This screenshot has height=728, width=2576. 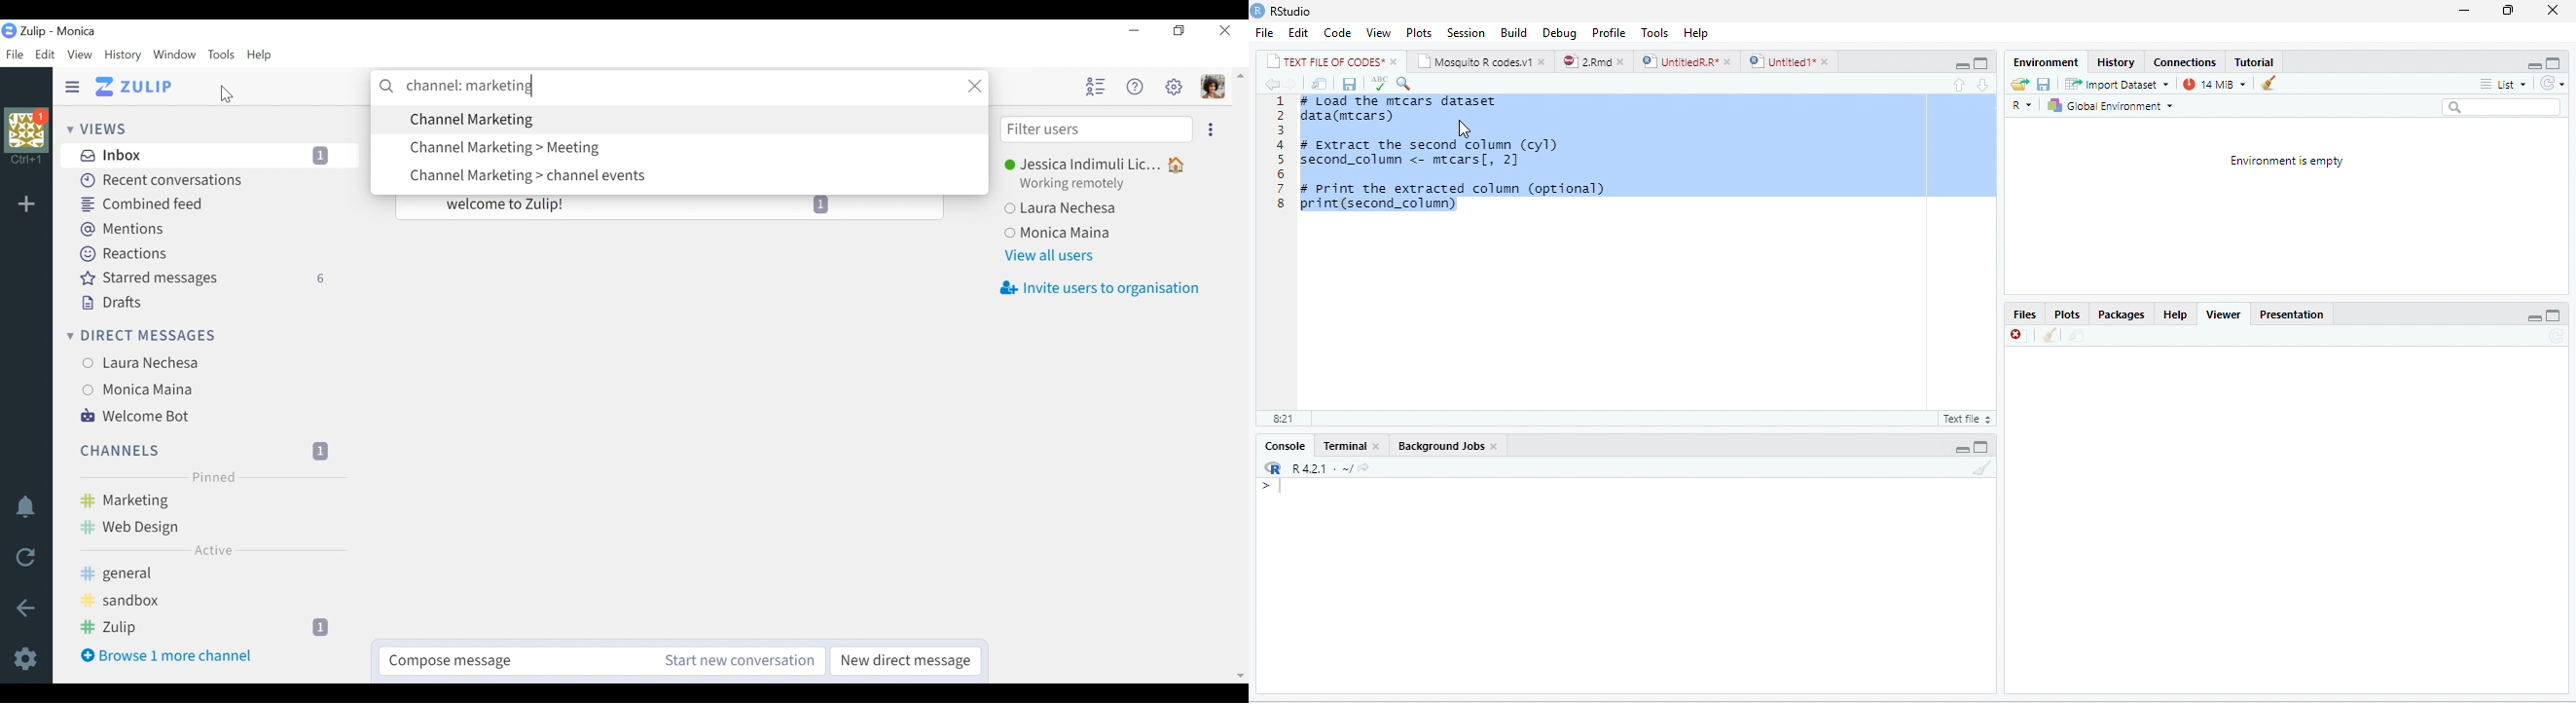 I want to click on Plots, so click(x=2071, y=314).